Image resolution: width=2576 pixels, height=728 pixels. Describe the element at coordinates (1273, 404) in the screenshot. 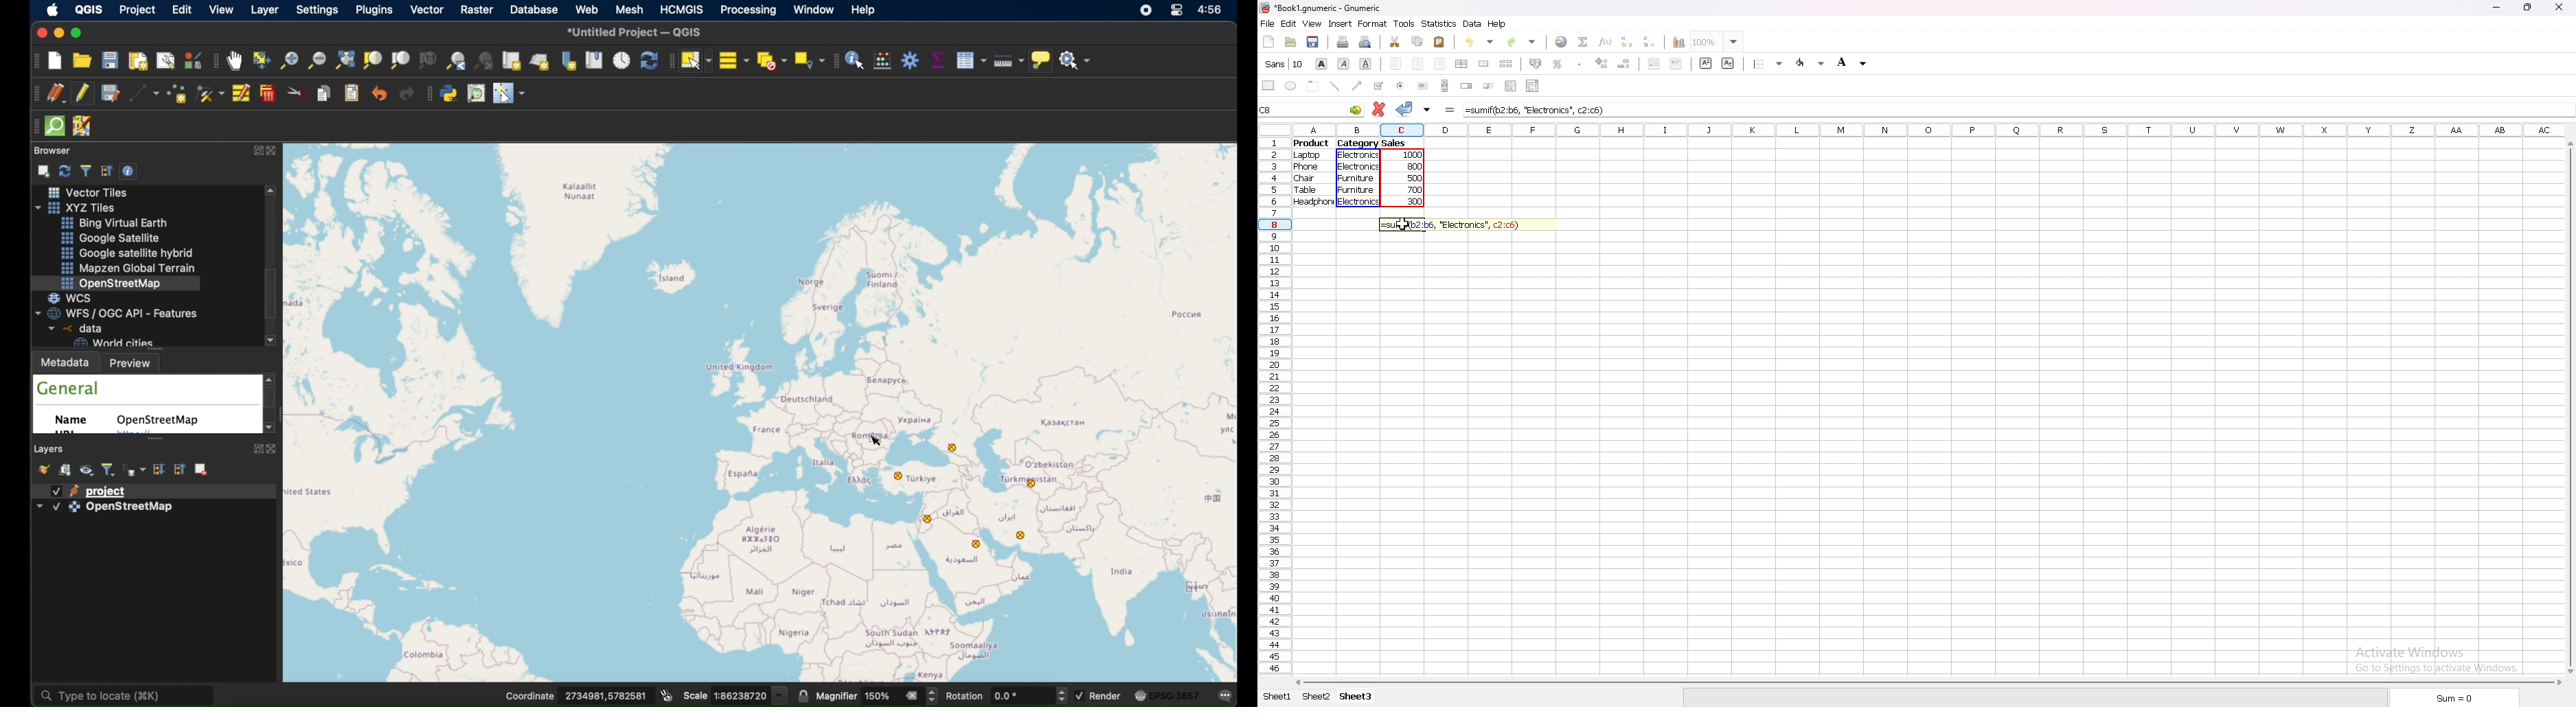

I see `rows` at that location.